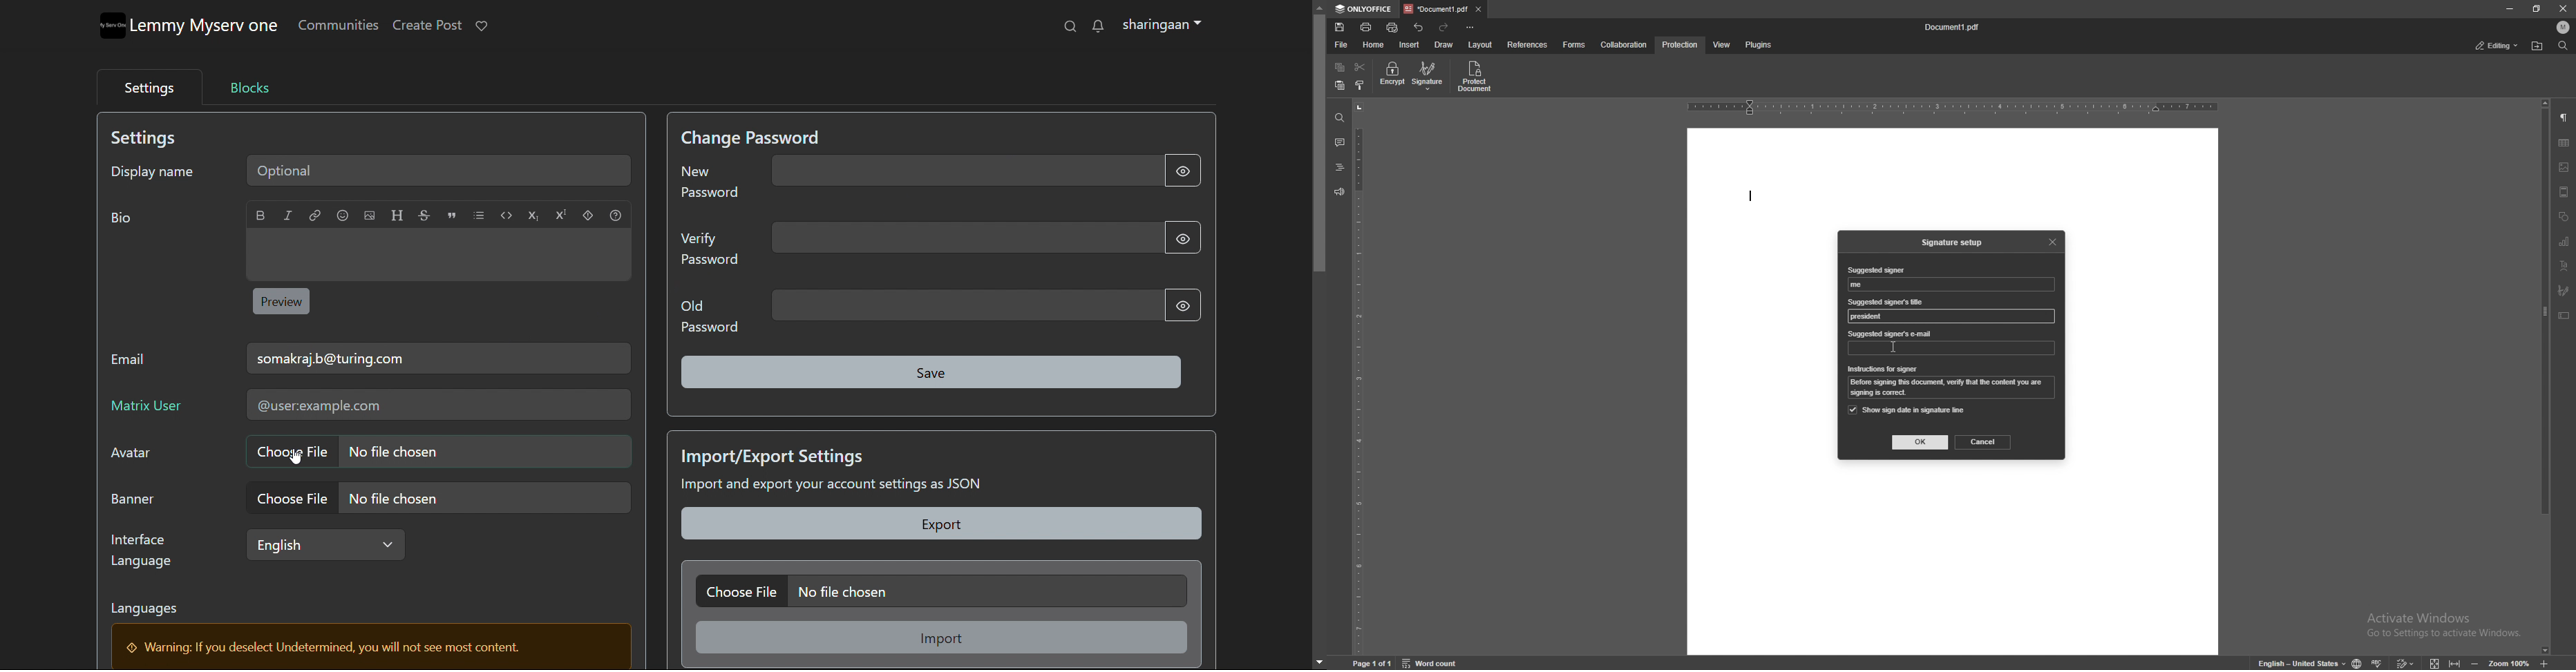  What do you see at coordinates (1392, 75) in the screenshot?
I see `encrypt` at bounding box center [1392, 75].